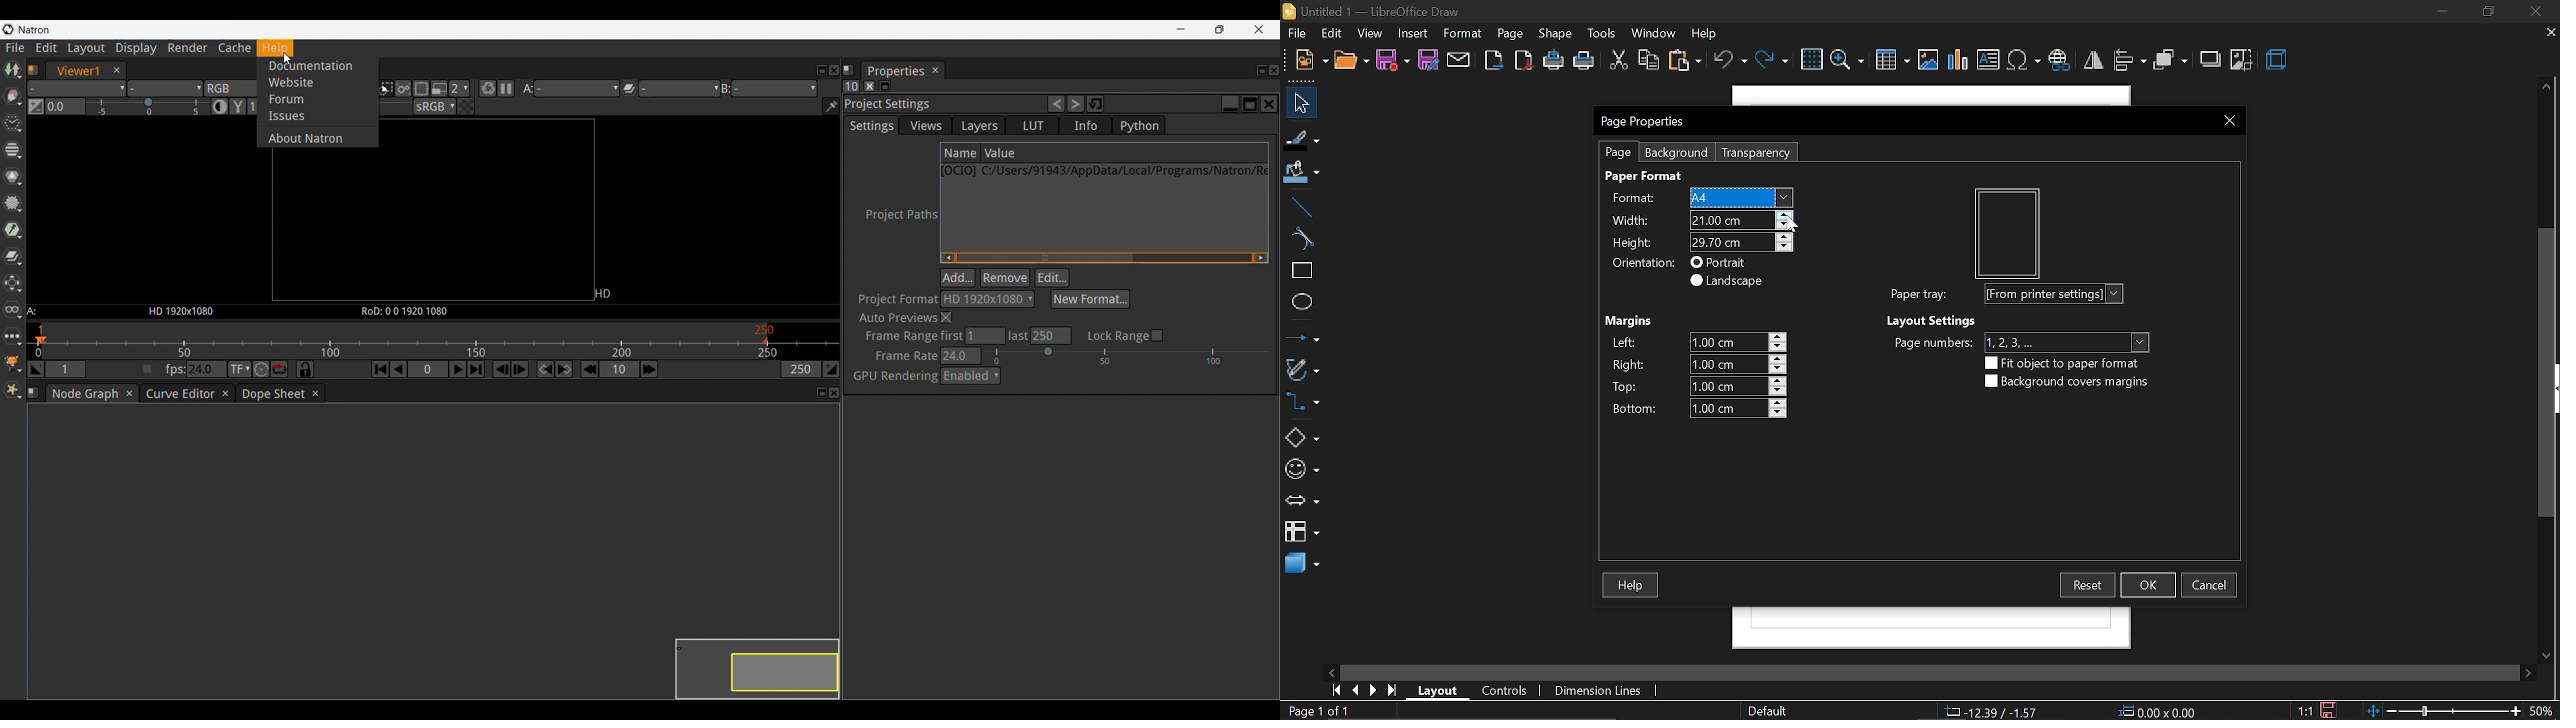  Describe the element at coordinates (1376, 692) in the screenshot. I see `next page` at that location.